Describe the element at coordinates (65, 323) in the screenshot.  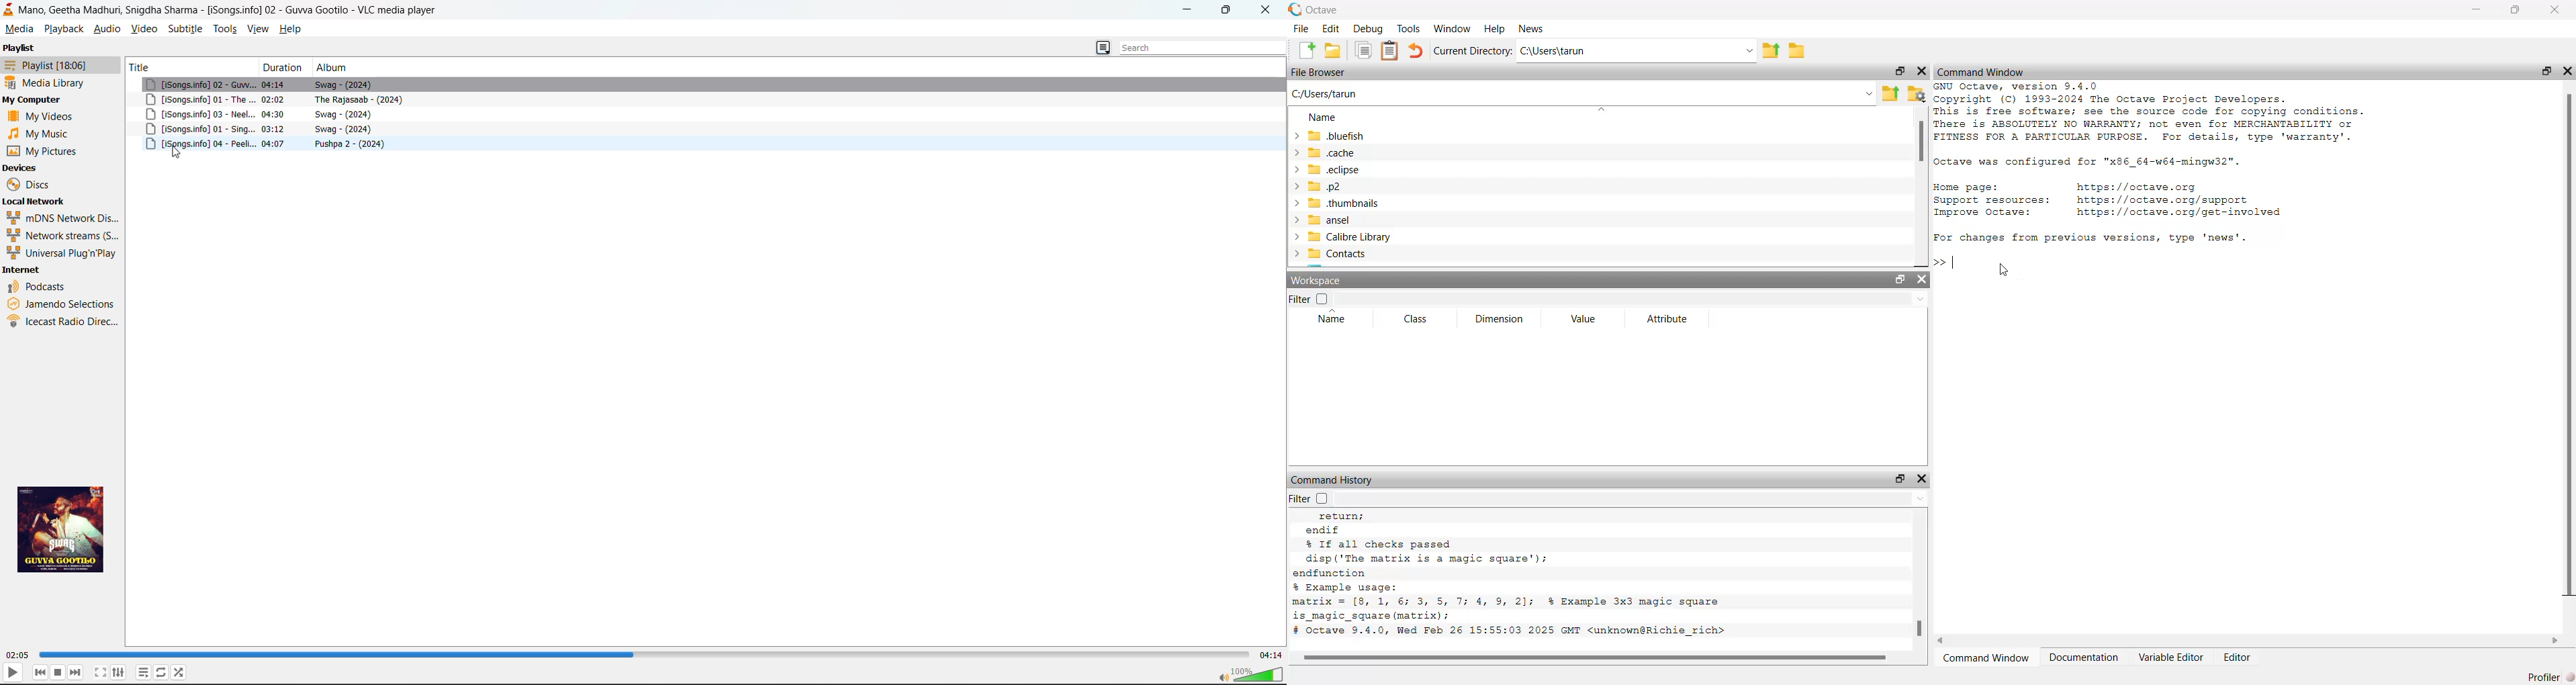
I see `icecast` at that location.